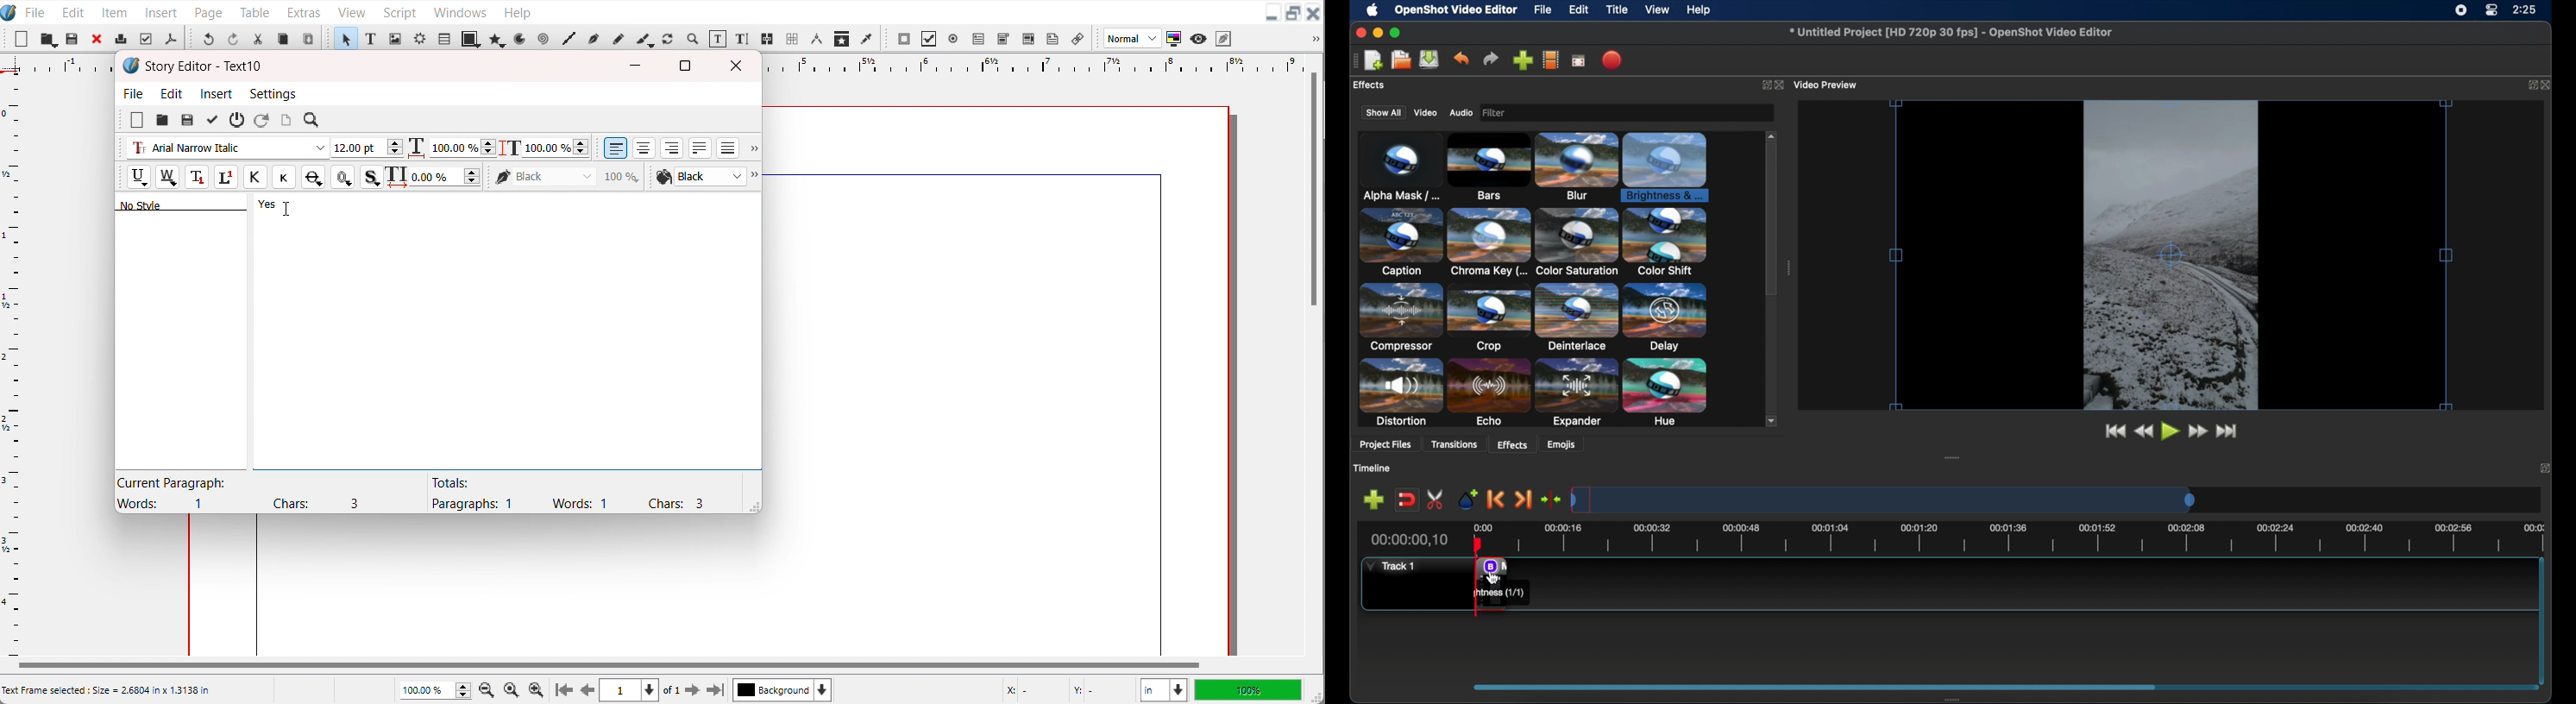 This screenshot has width=2576, height=728. Describe the element at coordinates (437, 690) in the screenshot. I see `Adjust Zoom` at that location.